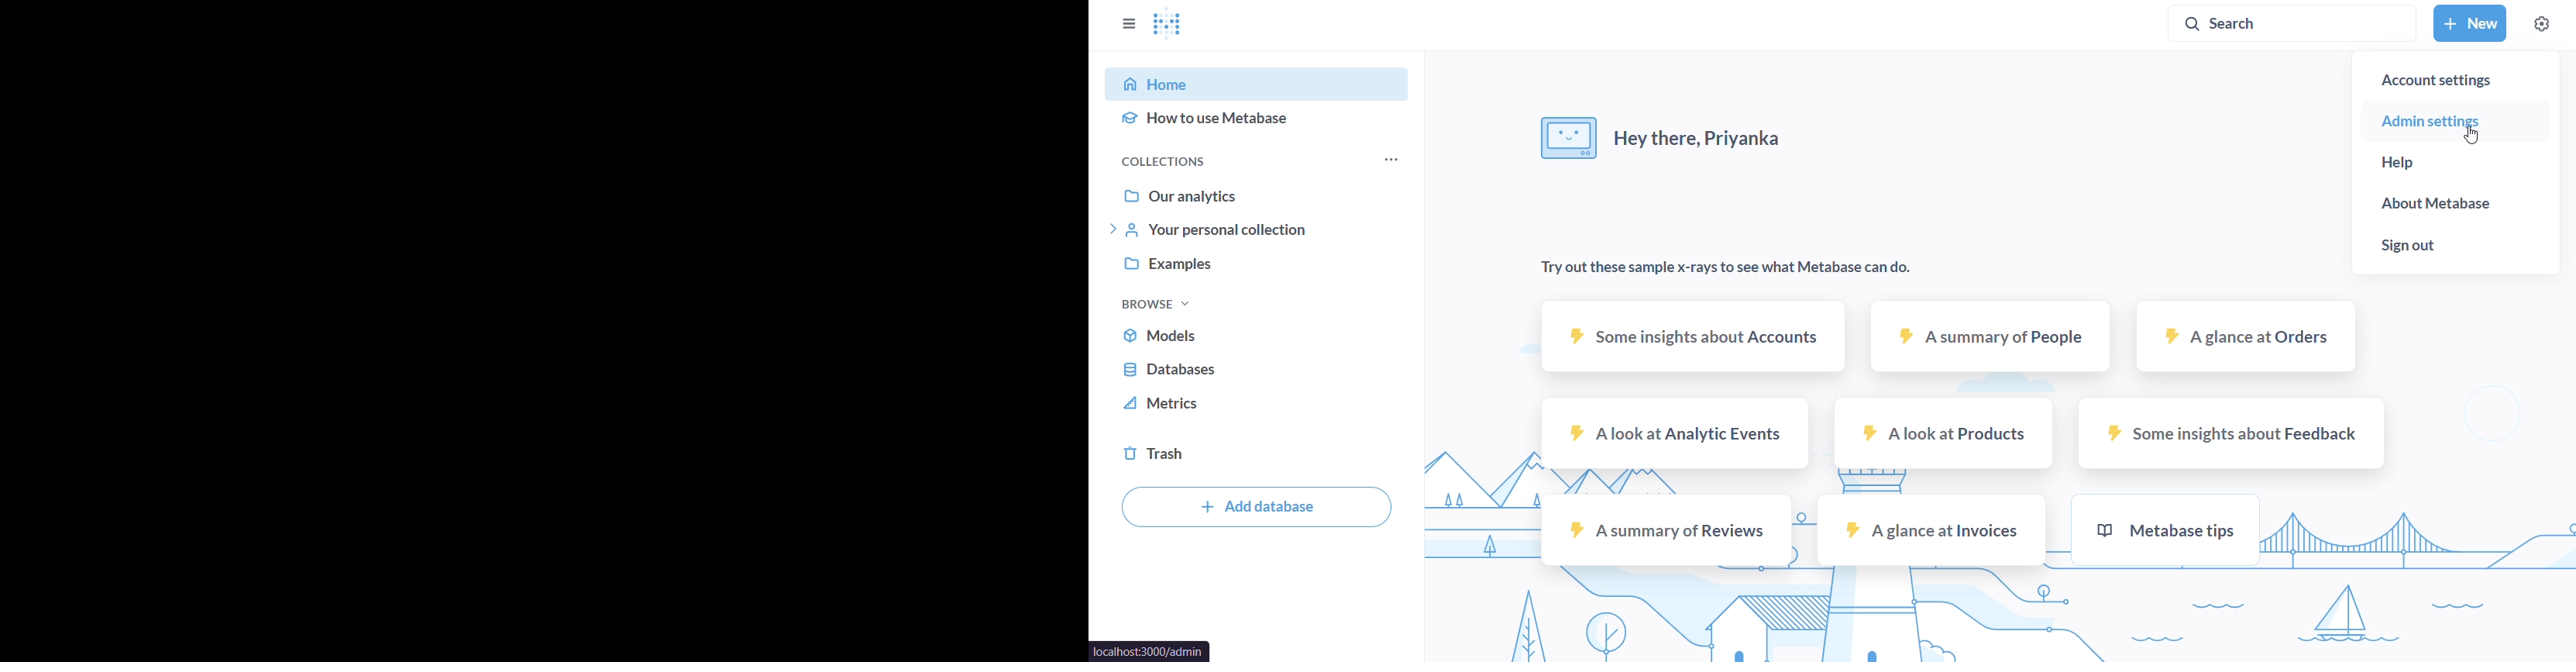  I want to click on Settings, so click(986, 584).